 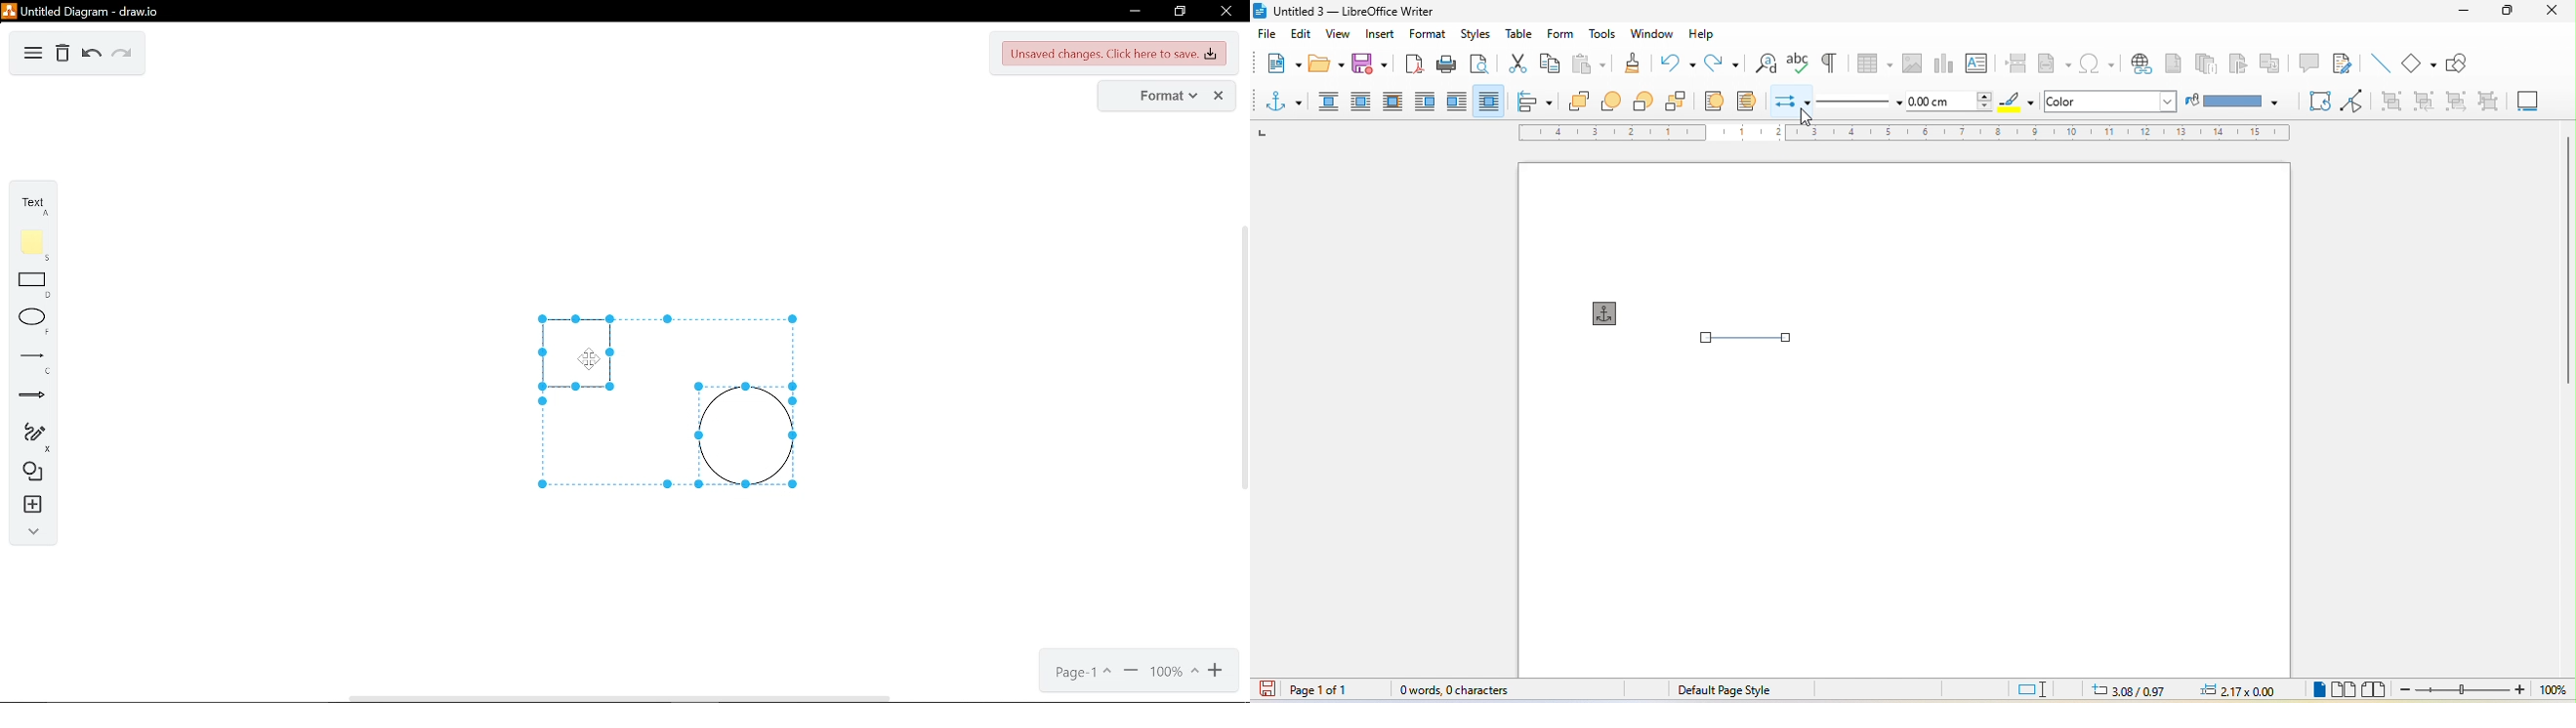 What do you see at coordinates (30, 246) in the screenshot?
I see `note` at bounding box center [30, 246].